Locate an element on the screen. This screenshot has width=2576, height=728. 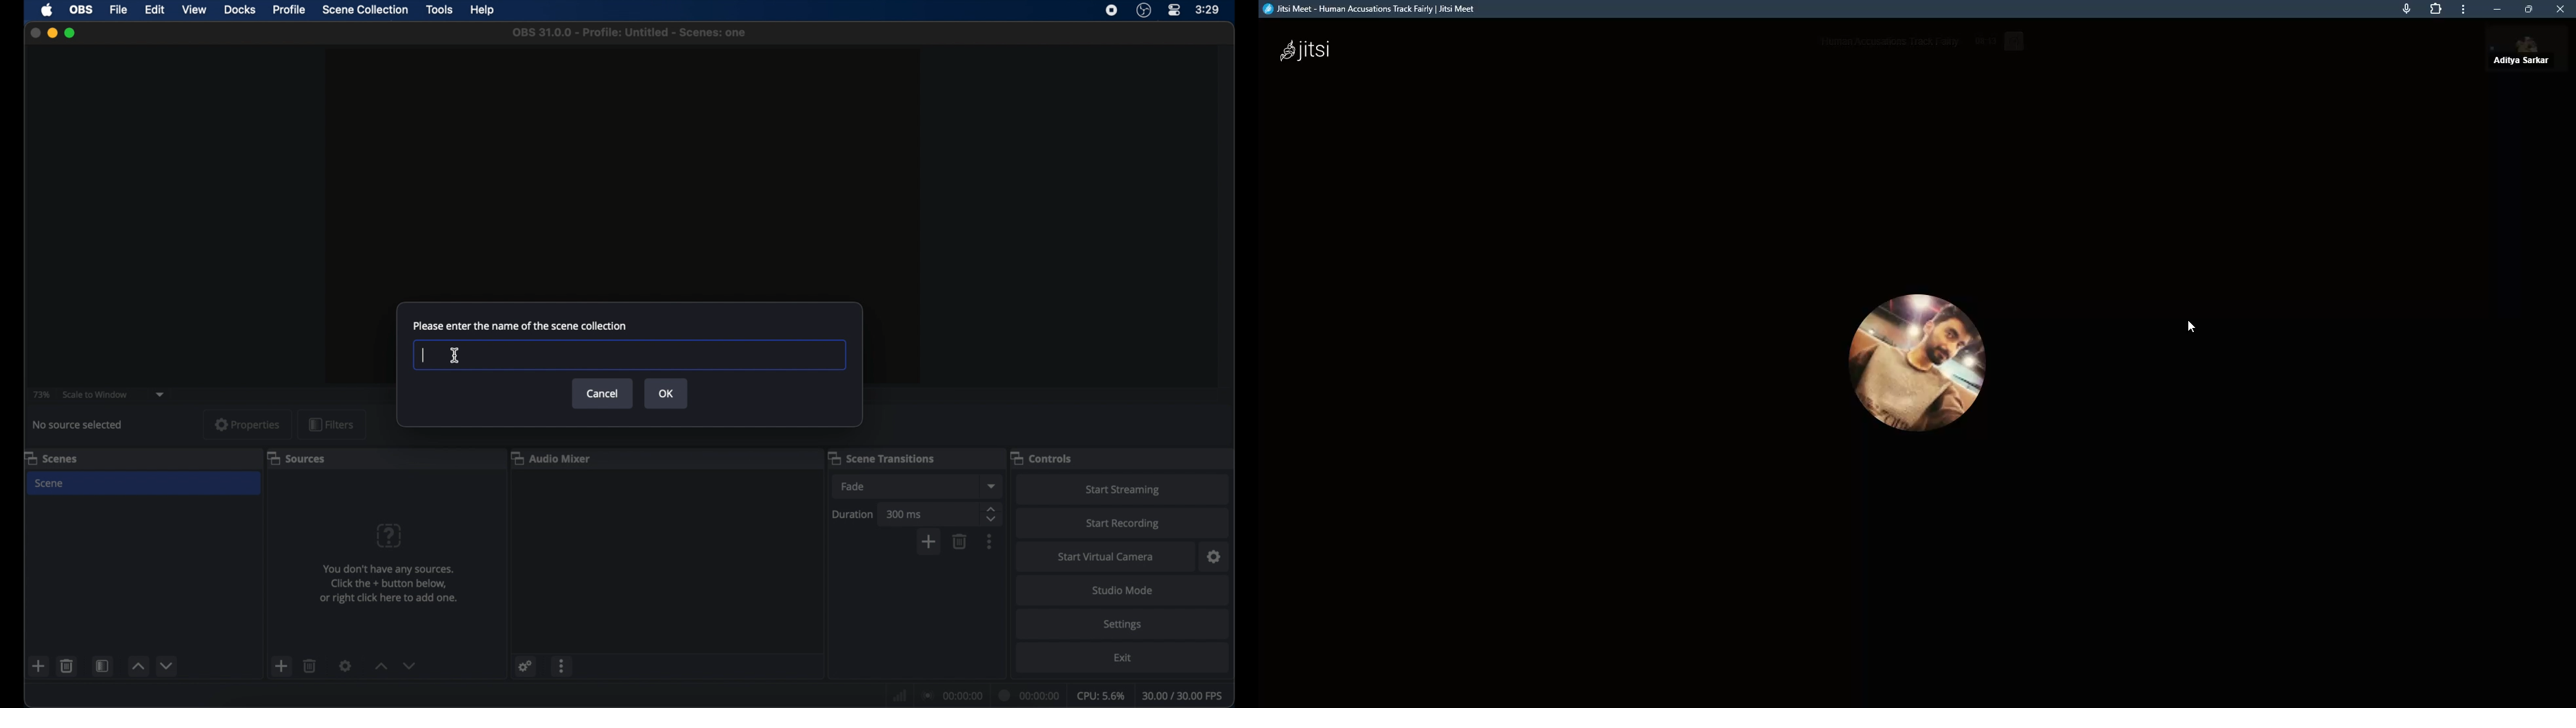
screen recorder is located at coordinates (1112, 10).